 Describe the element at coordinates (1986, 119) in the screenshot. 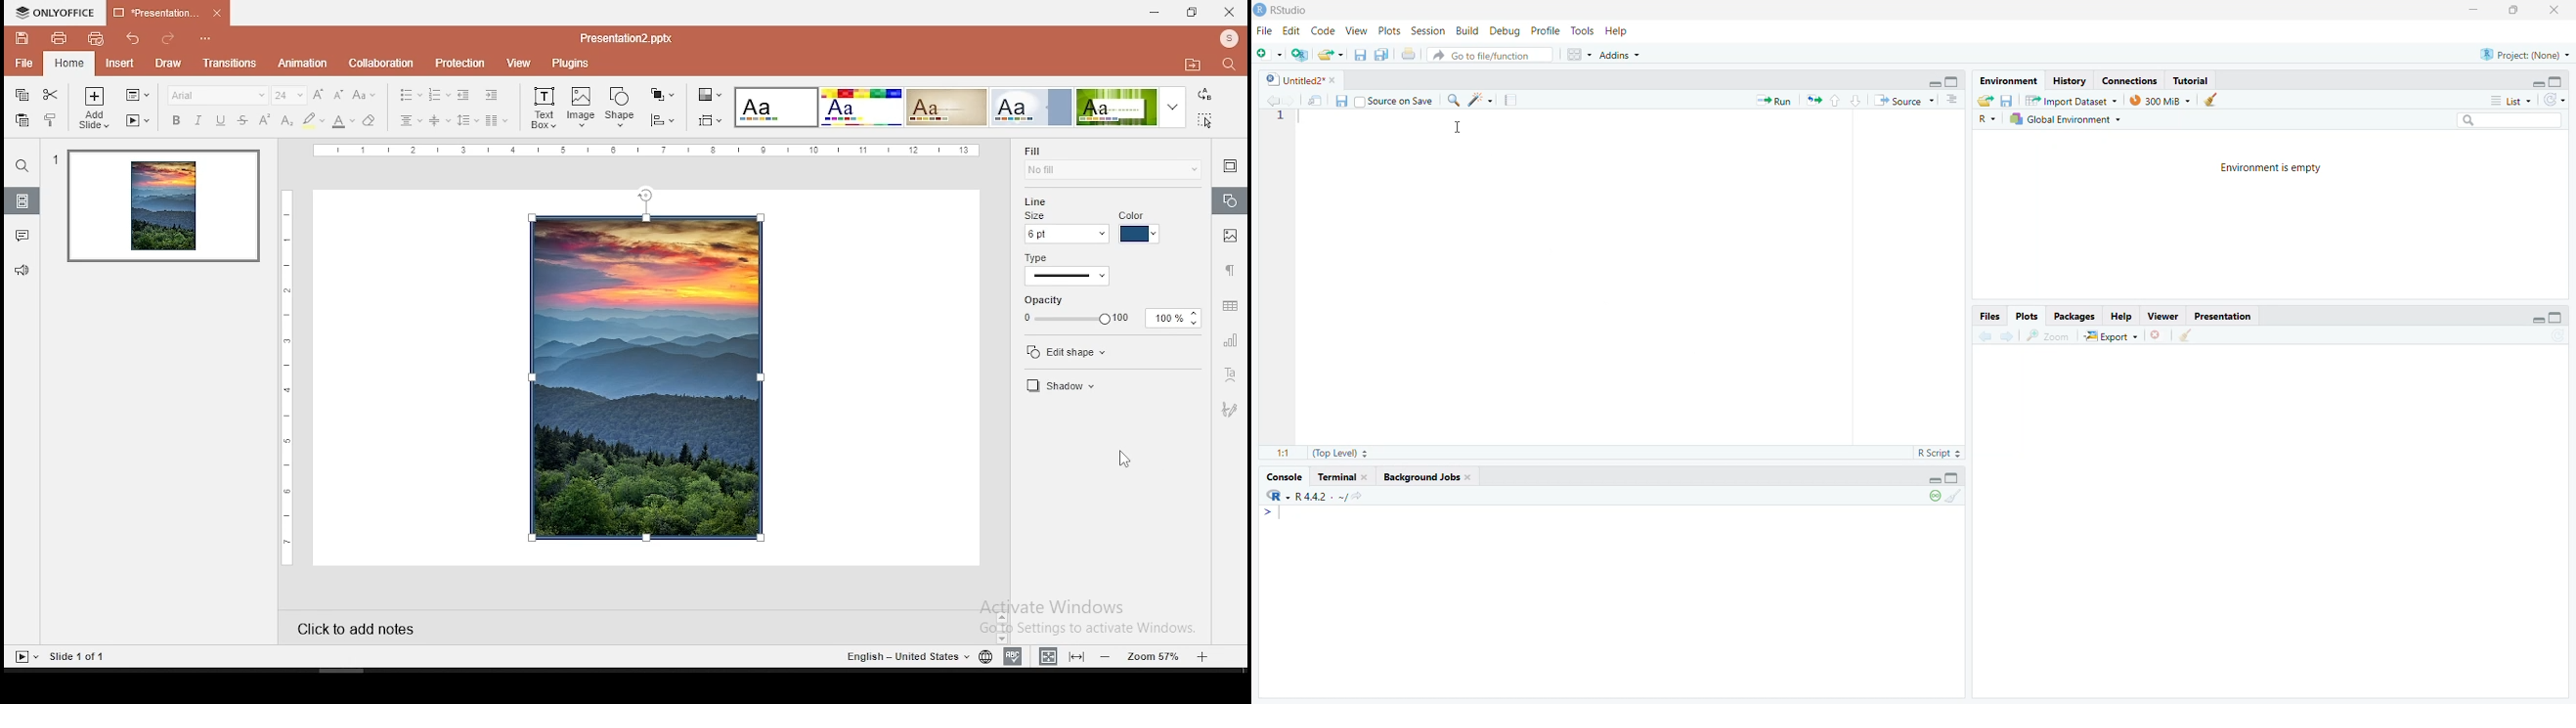

I see `R` at that location.